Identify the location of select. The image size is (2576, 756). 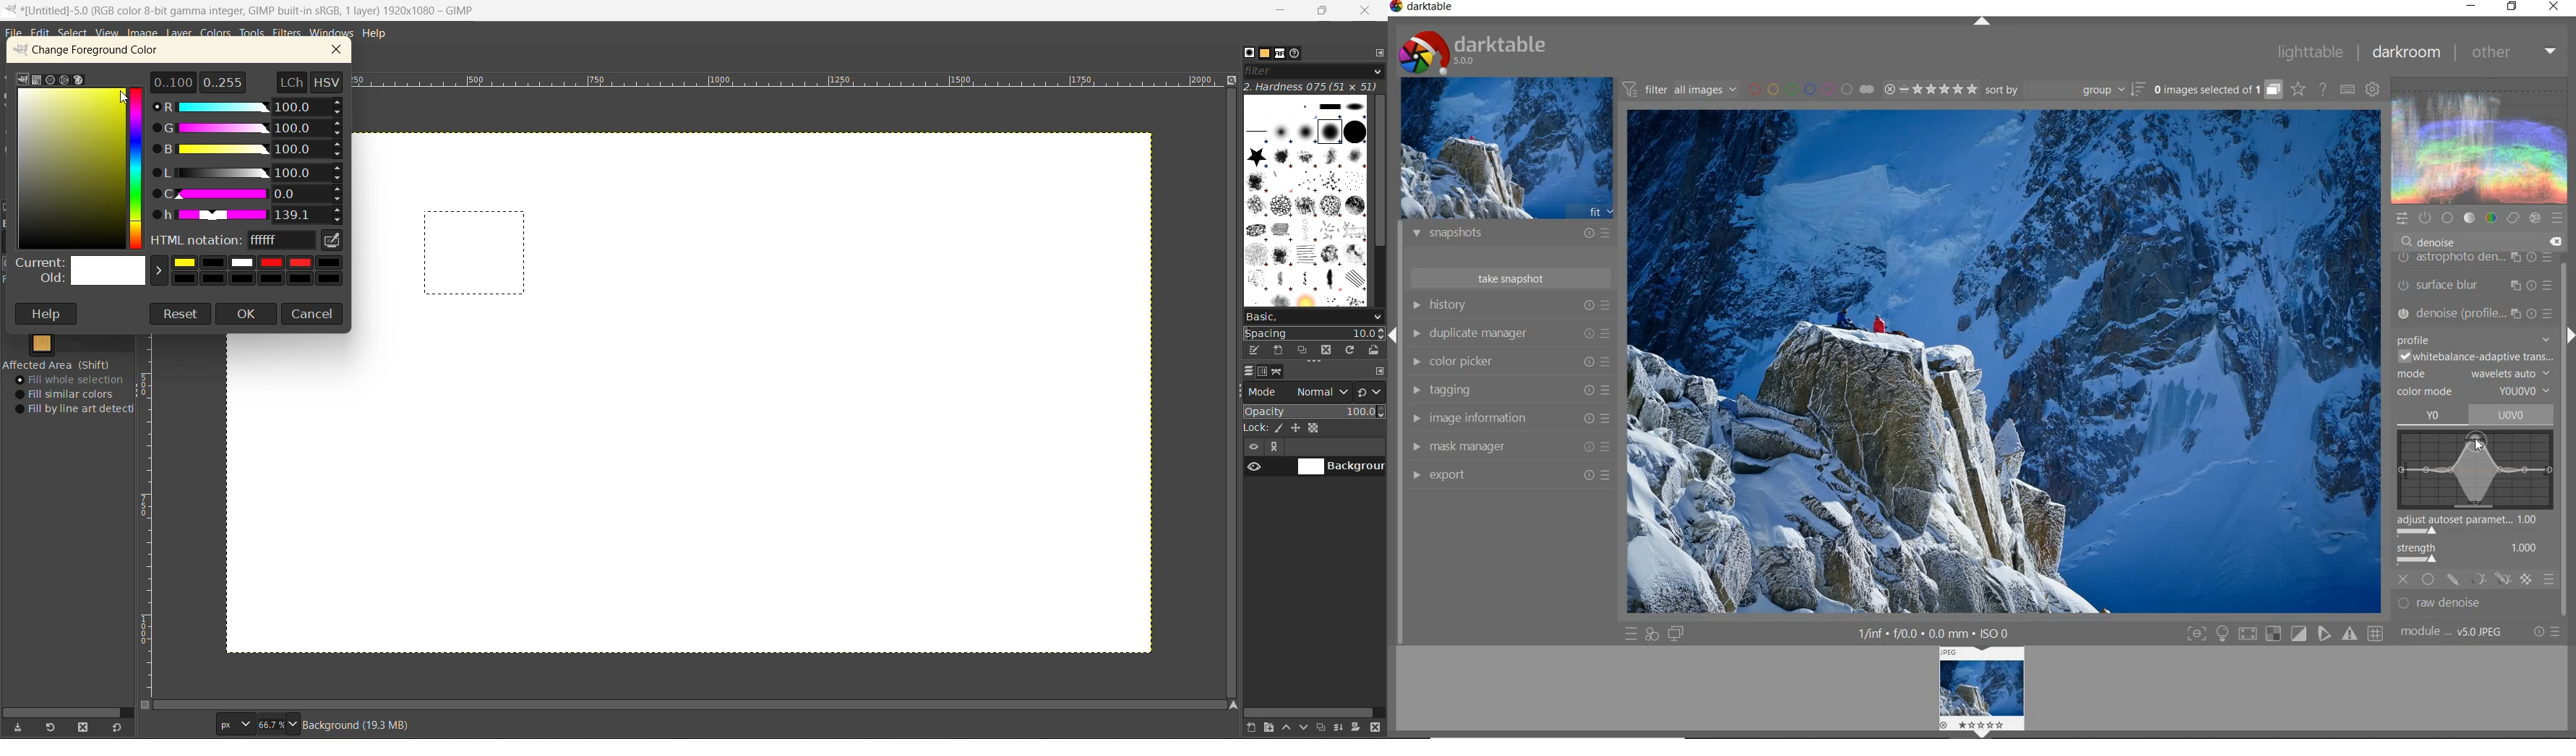
(76, 35).